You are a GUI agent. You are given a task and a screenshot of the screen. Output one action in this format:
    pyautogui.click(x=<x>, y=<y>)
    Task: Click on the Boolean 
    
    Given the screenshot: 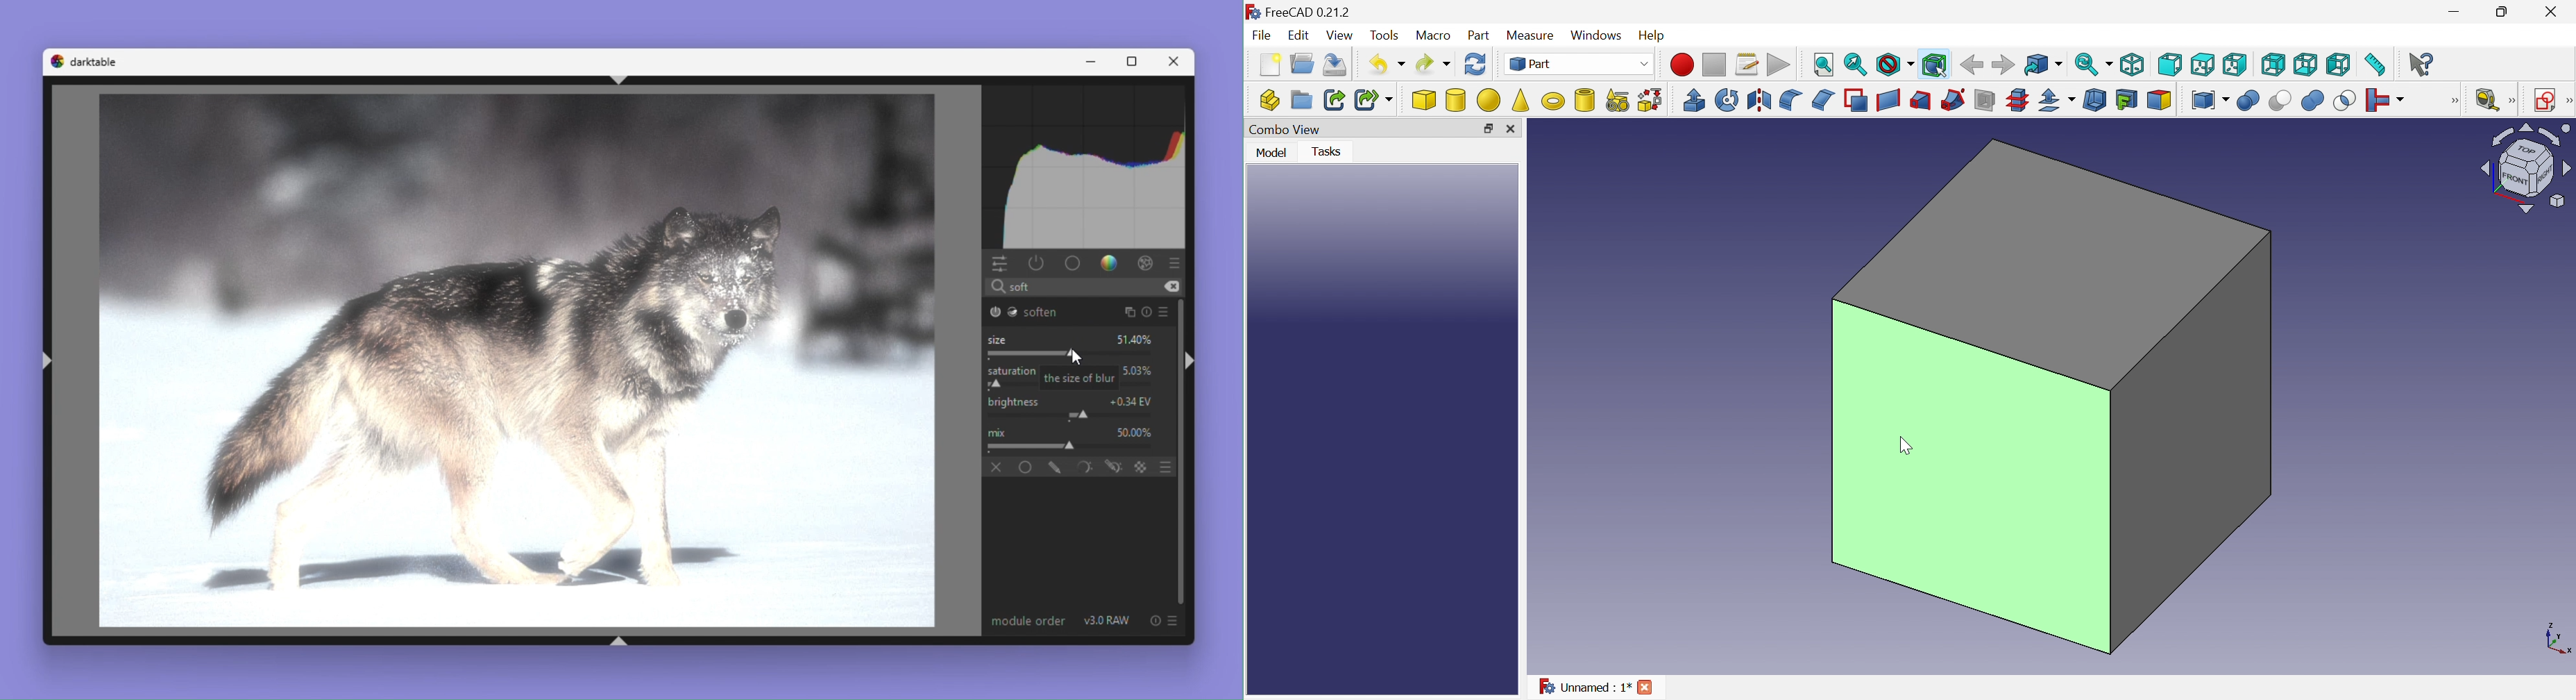 What is the action you would take?
    pyautogui.click(x=2248, y=101)
    